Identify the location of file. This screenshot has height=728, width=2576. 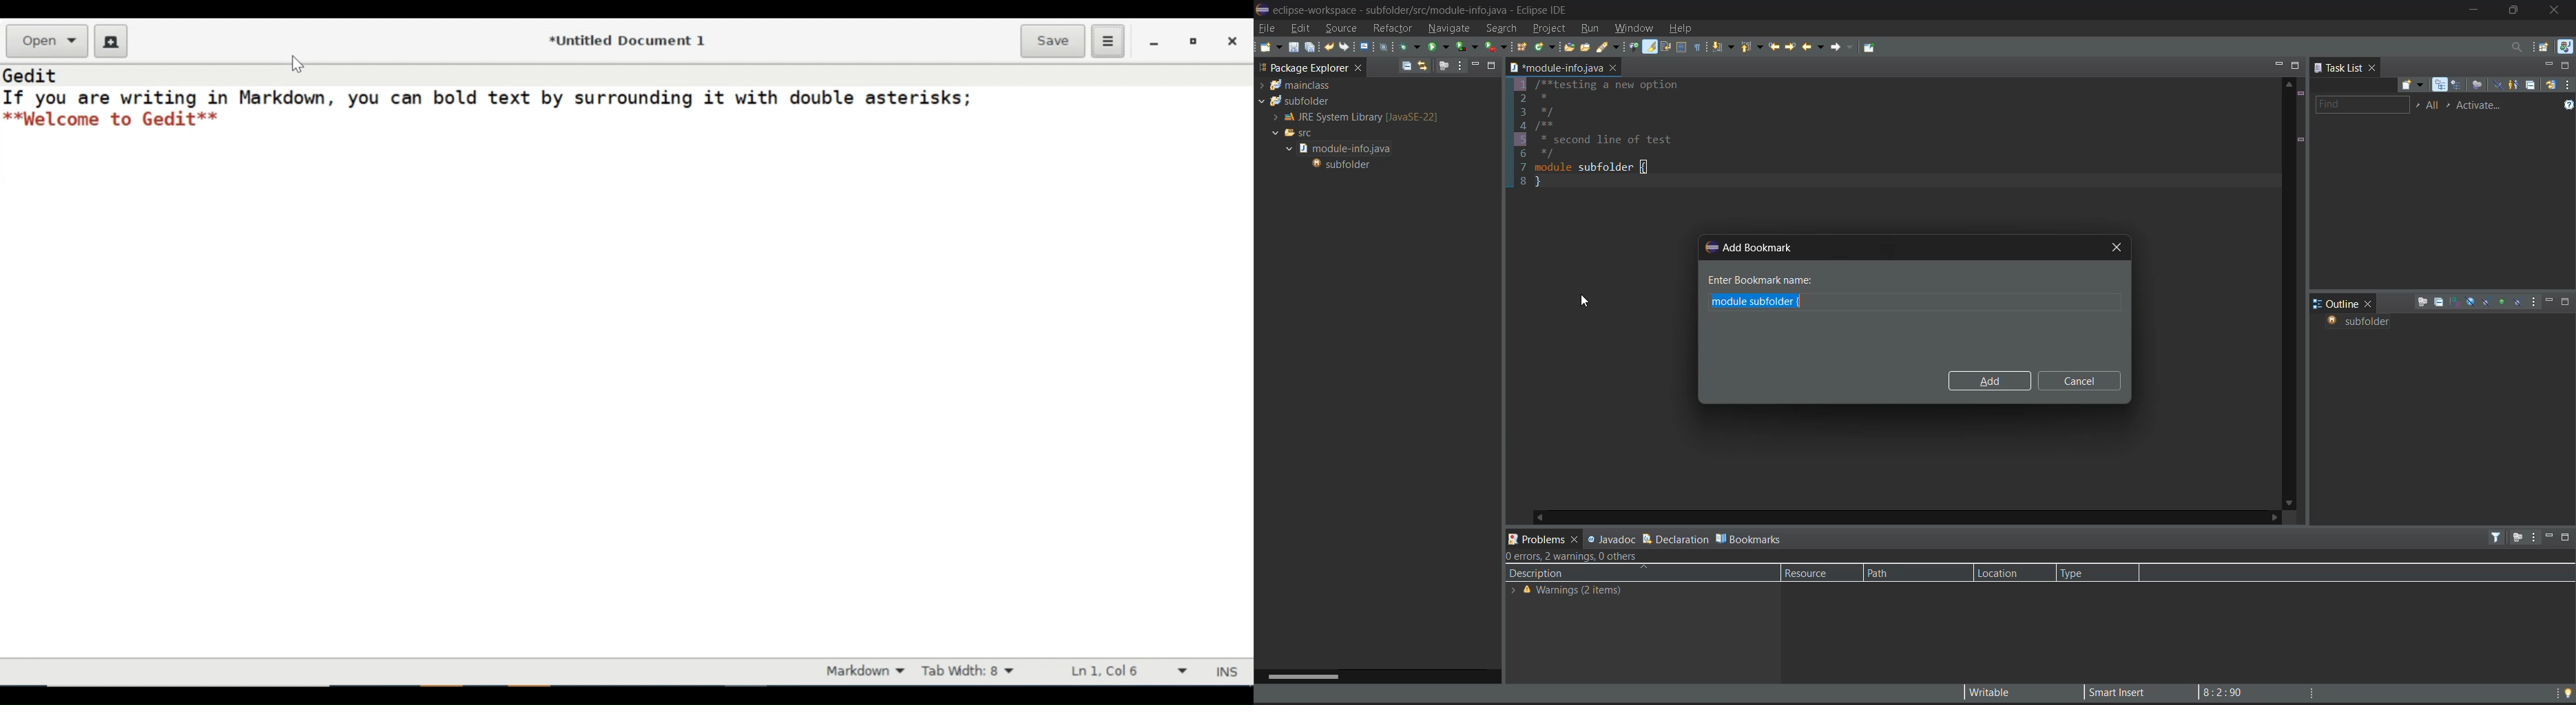
(1269, 28).